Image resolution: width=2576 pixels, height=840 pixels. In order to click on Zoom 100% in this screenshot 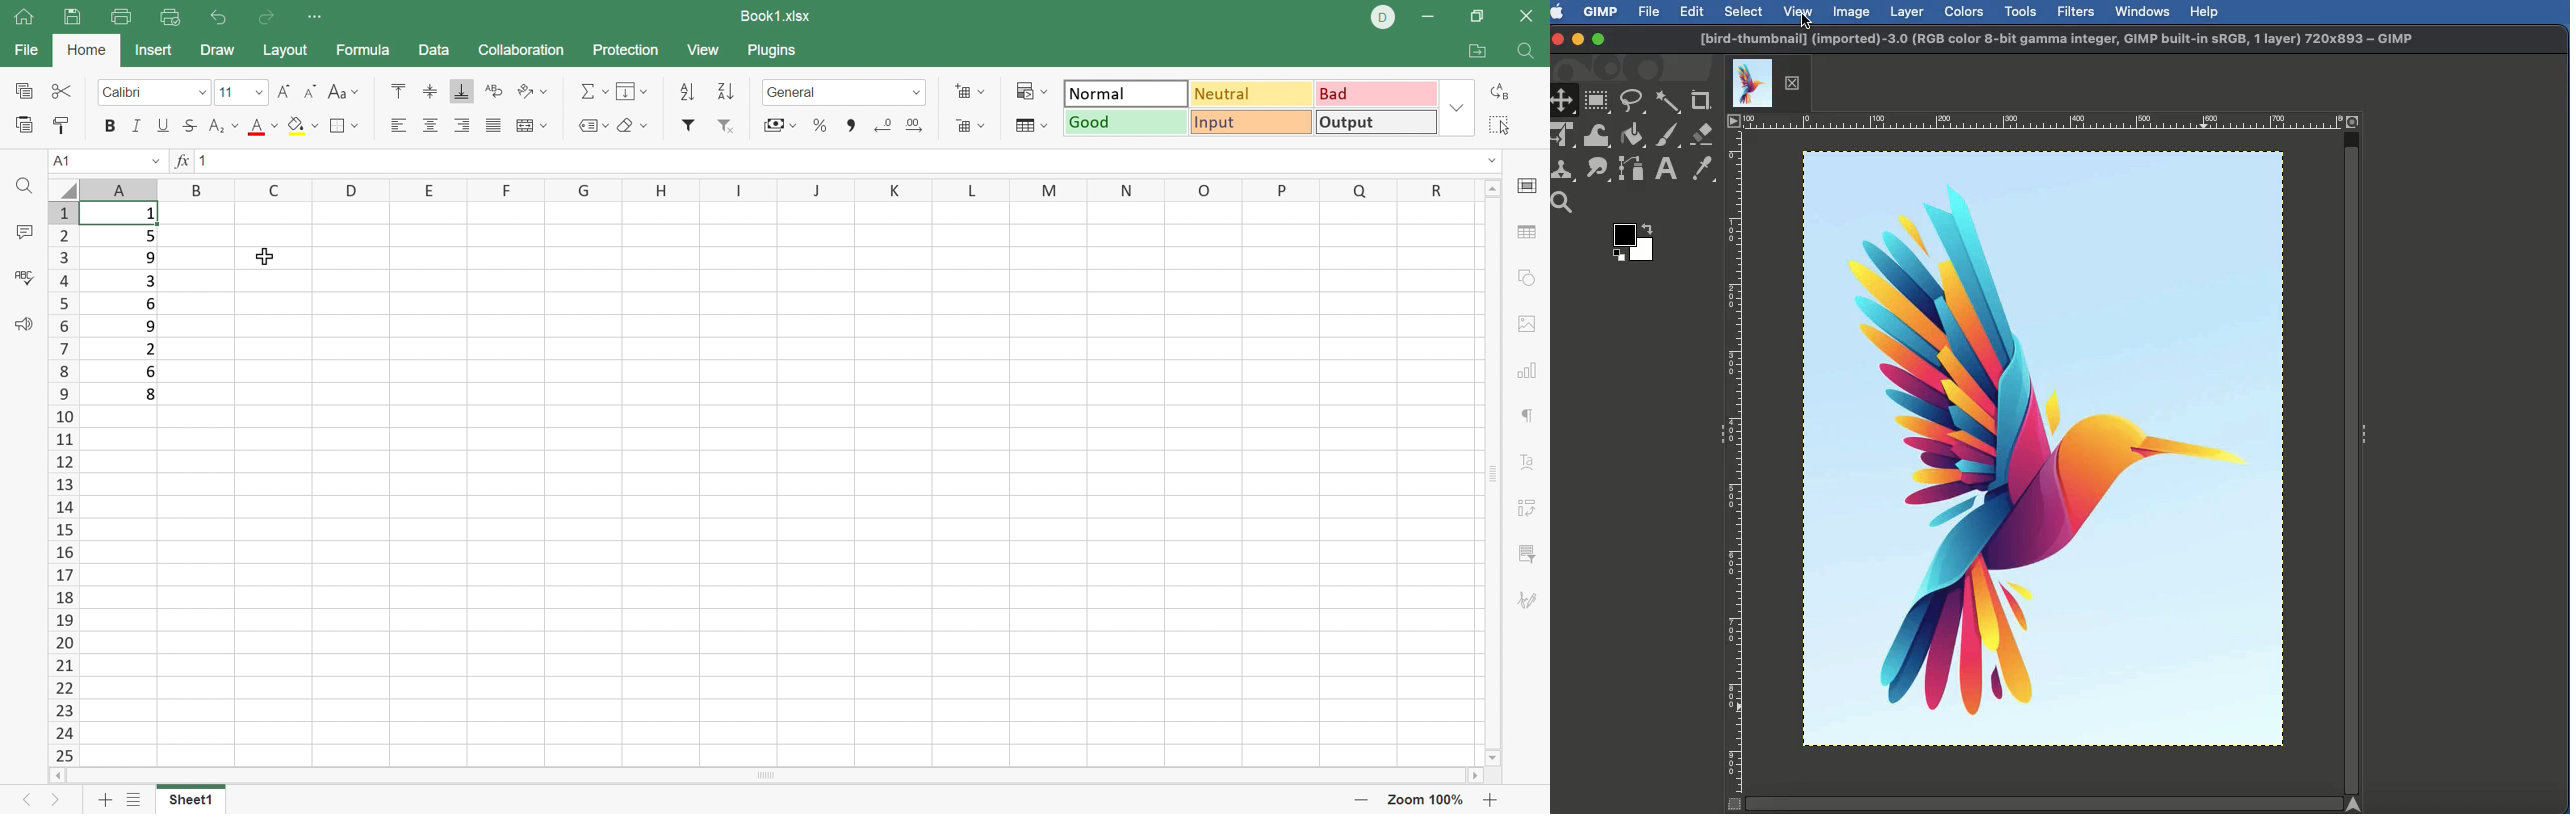, I will do `click(1426, 799)`.